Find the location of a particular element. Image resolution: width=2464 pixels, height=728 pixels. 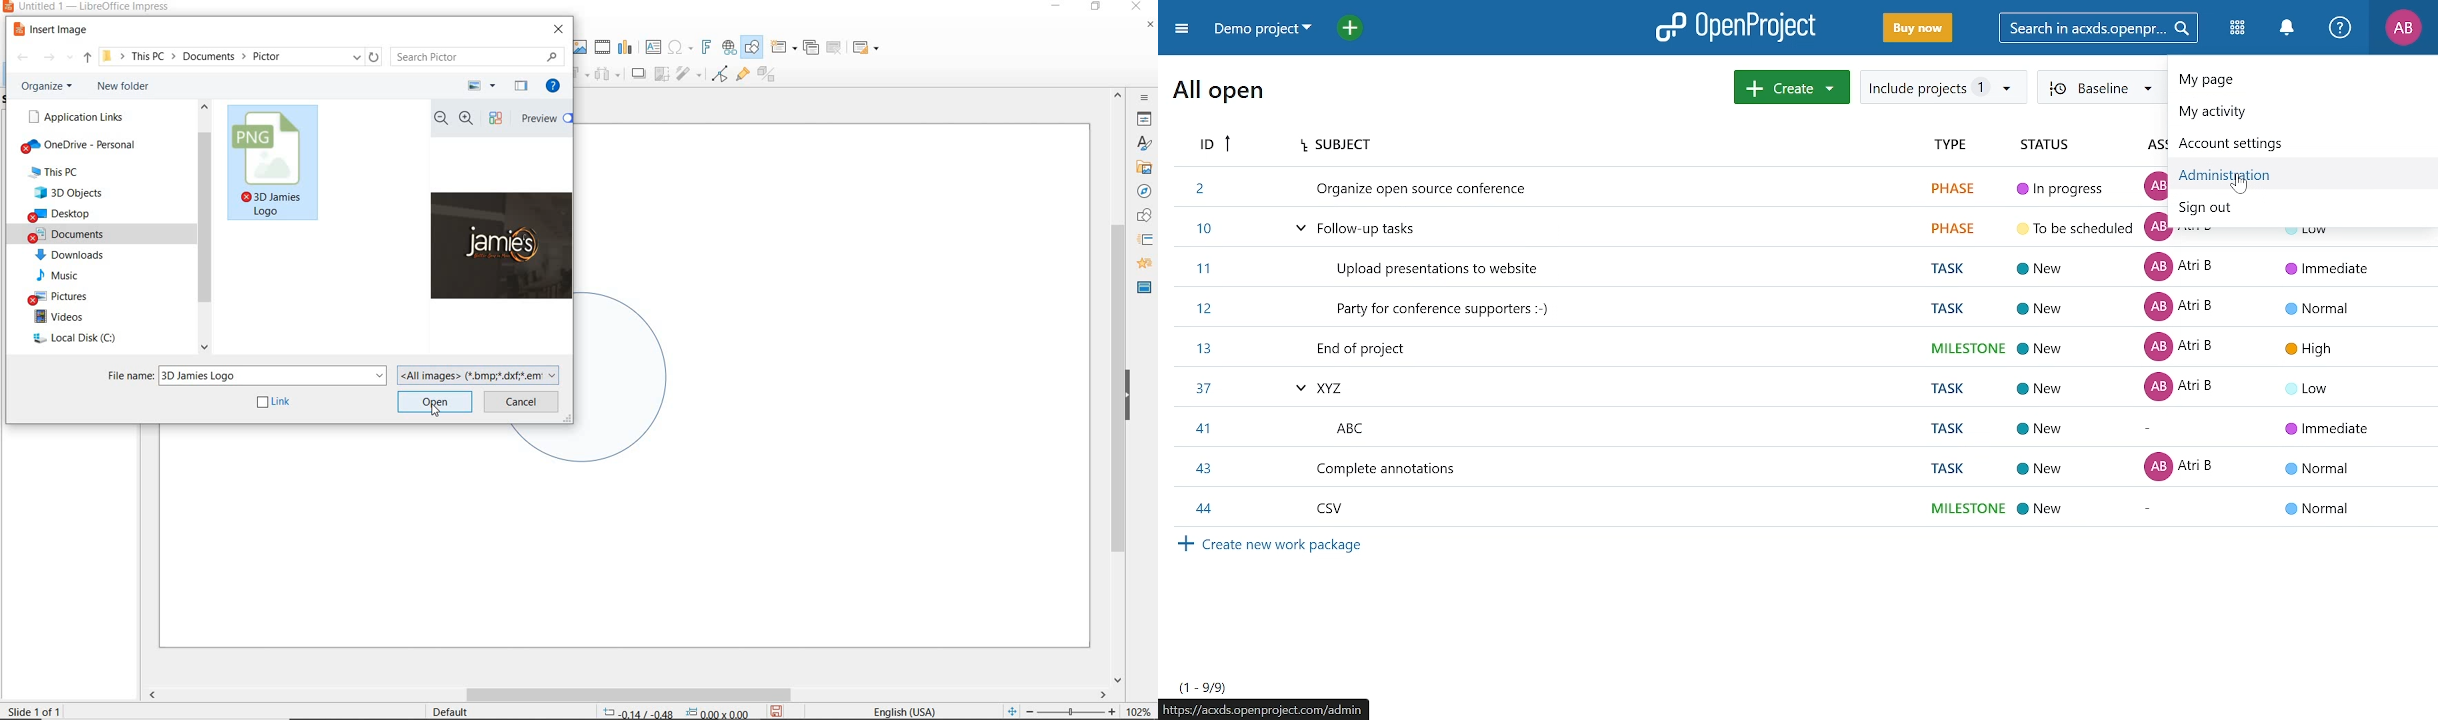

insert image is located at coordinates (54, 30).